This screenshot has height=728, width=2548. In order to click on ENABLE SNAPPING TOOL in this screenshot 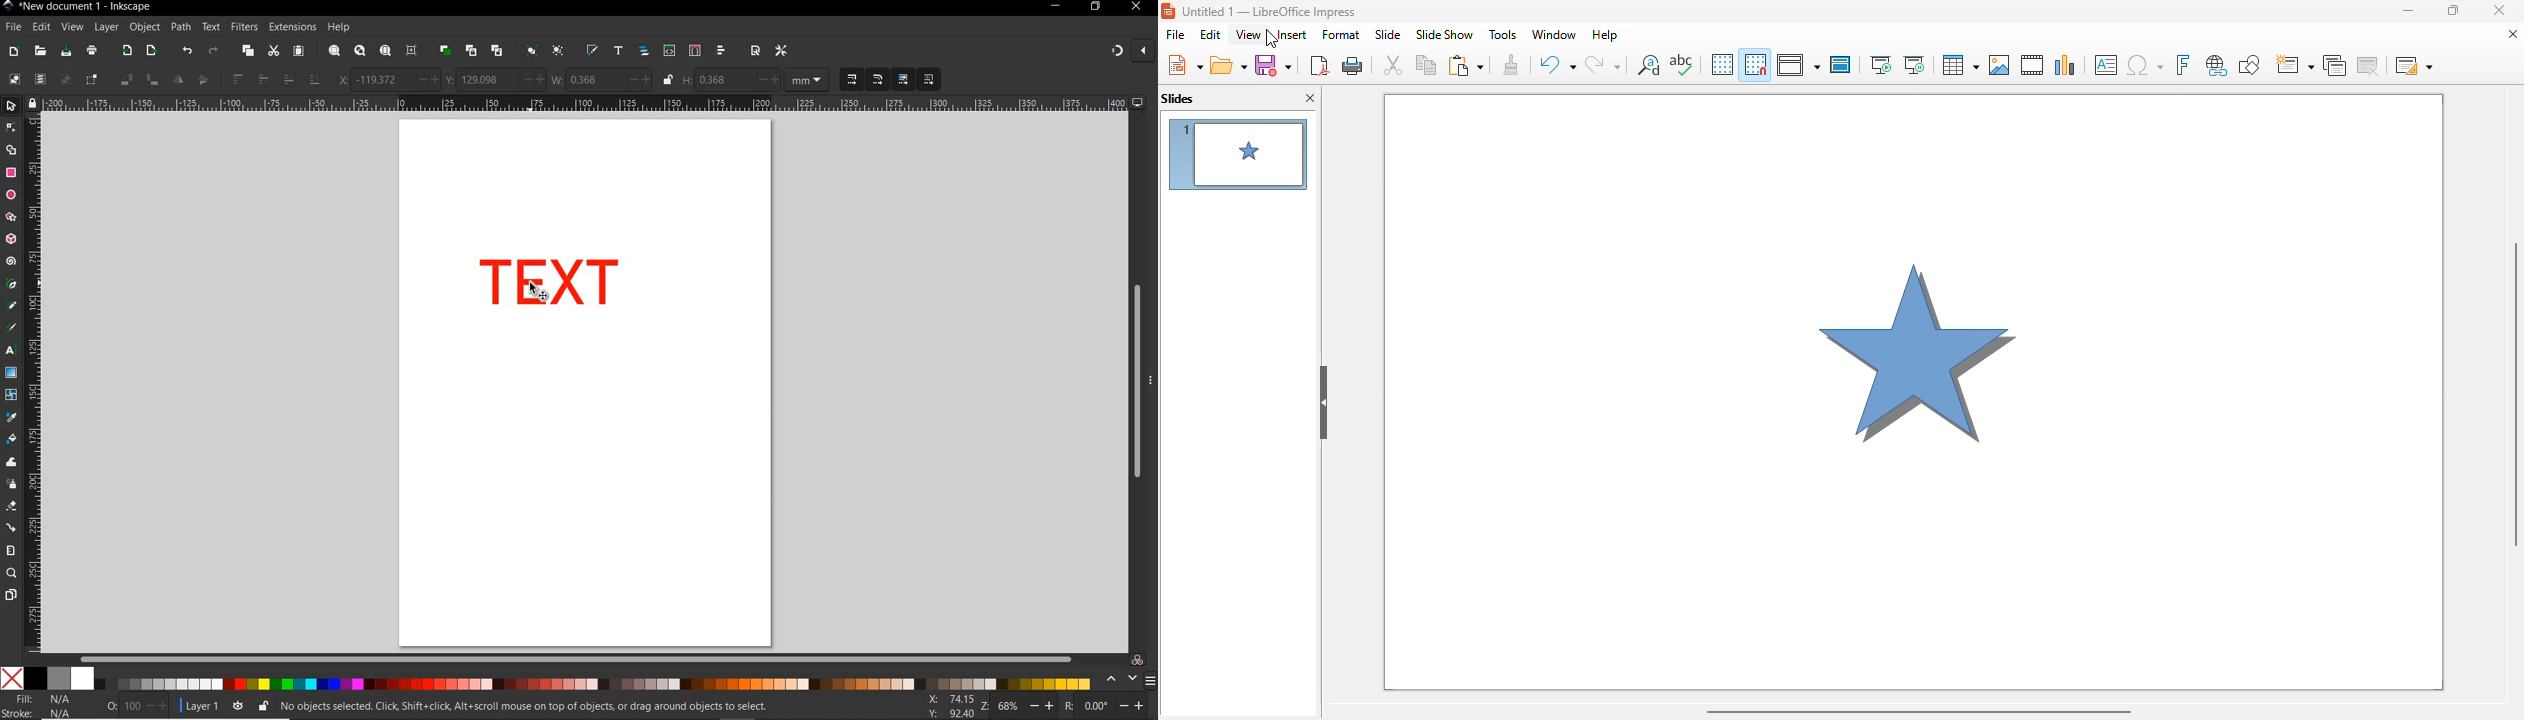, I will do `click(1132, 50)`.